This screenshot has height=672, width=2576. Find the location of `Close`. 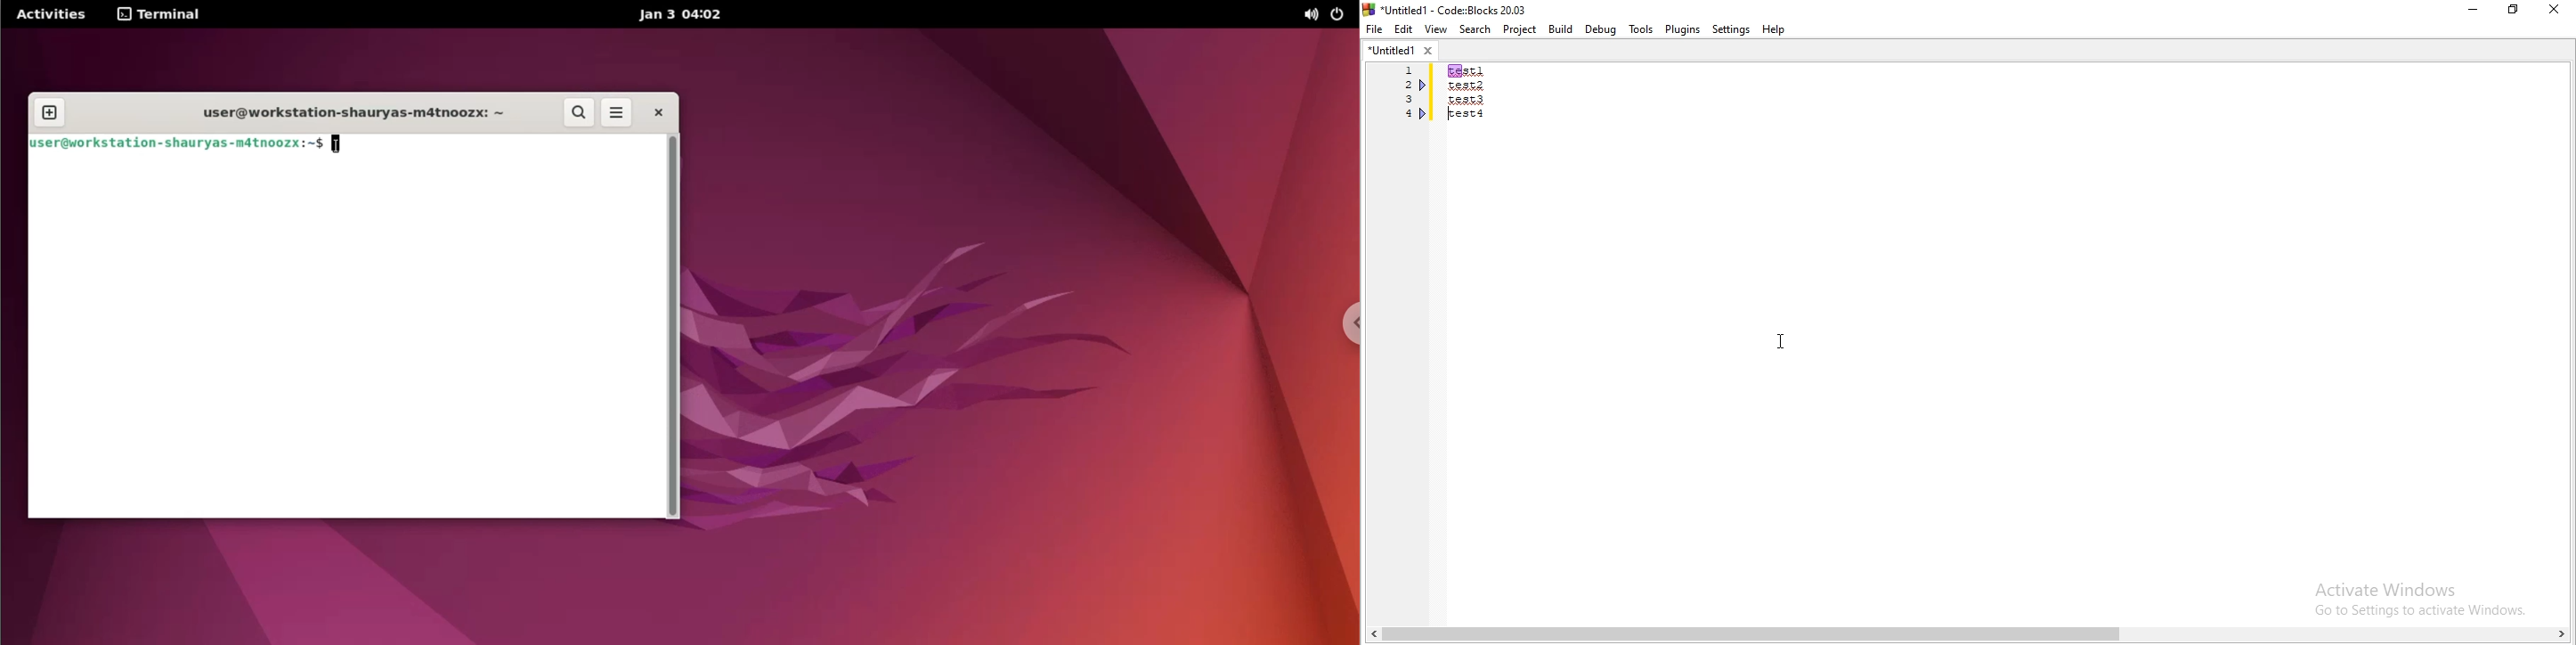

Close is located at coordinates (2555, 9).